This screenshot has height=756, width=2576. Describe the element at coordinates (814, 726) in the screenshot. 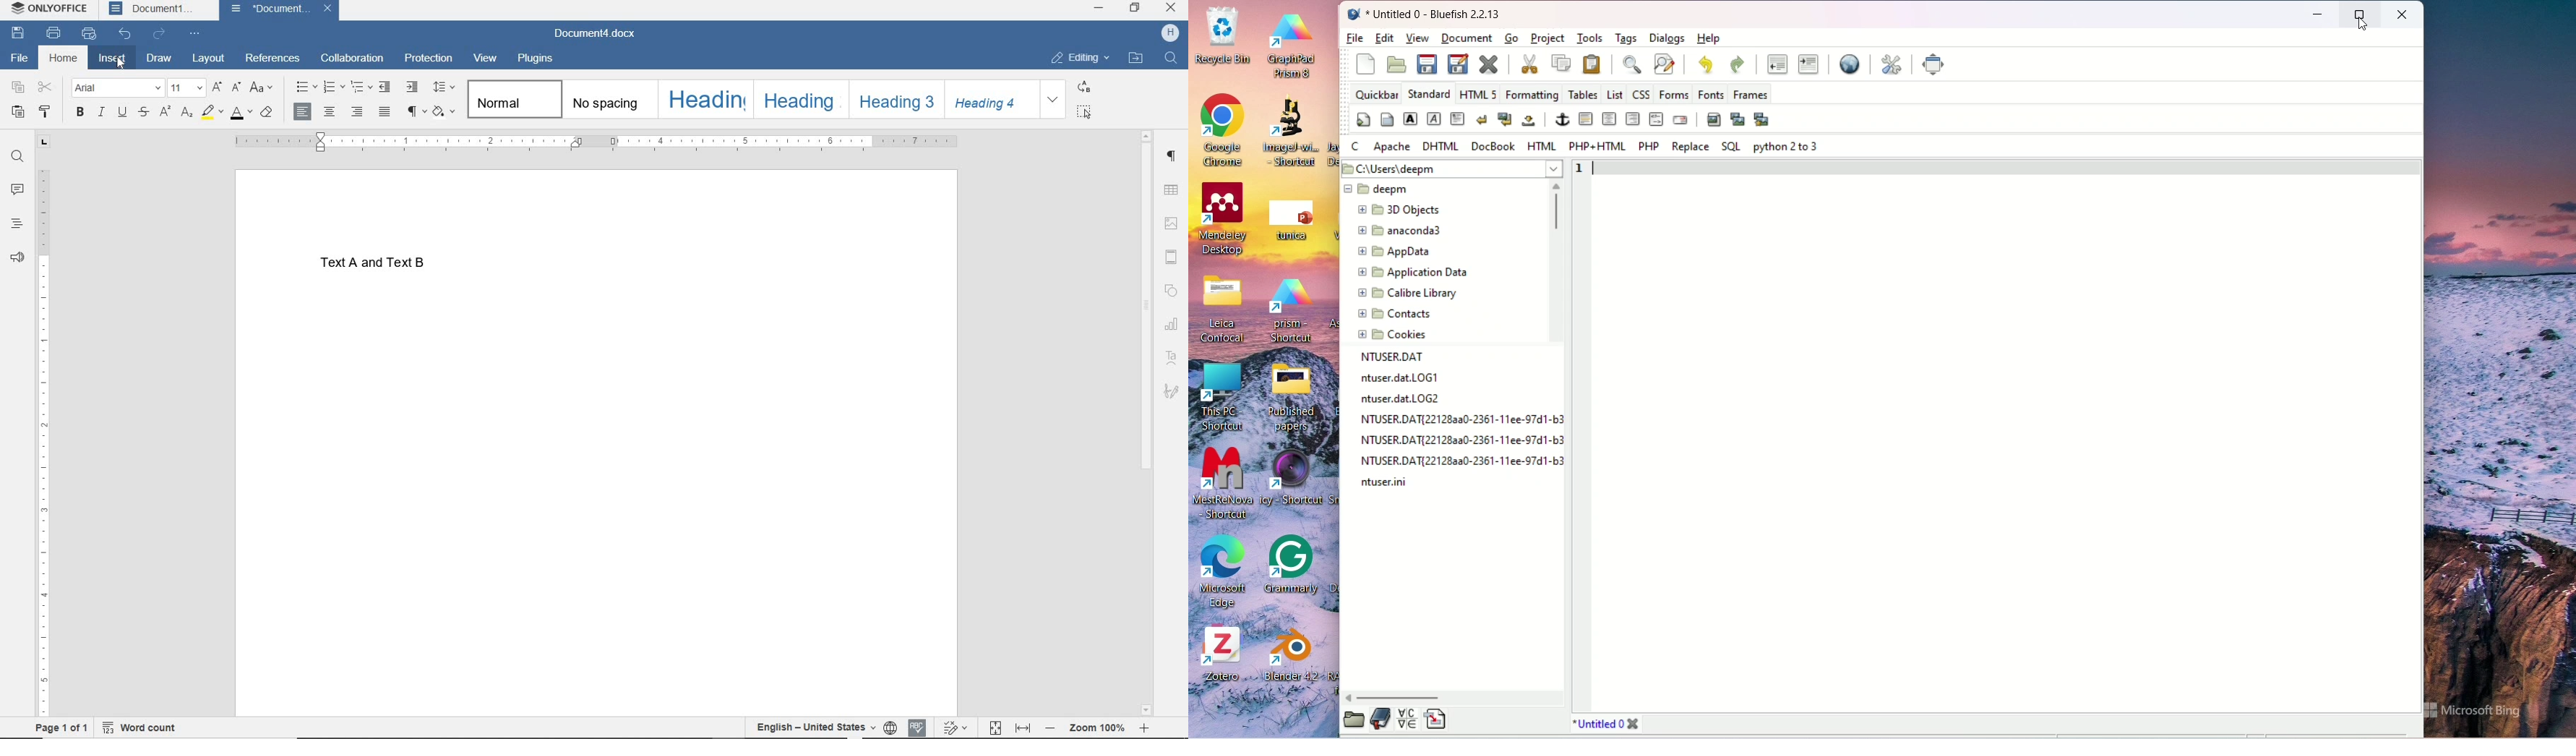

I see `TEXT LANGUAGE` at that location.